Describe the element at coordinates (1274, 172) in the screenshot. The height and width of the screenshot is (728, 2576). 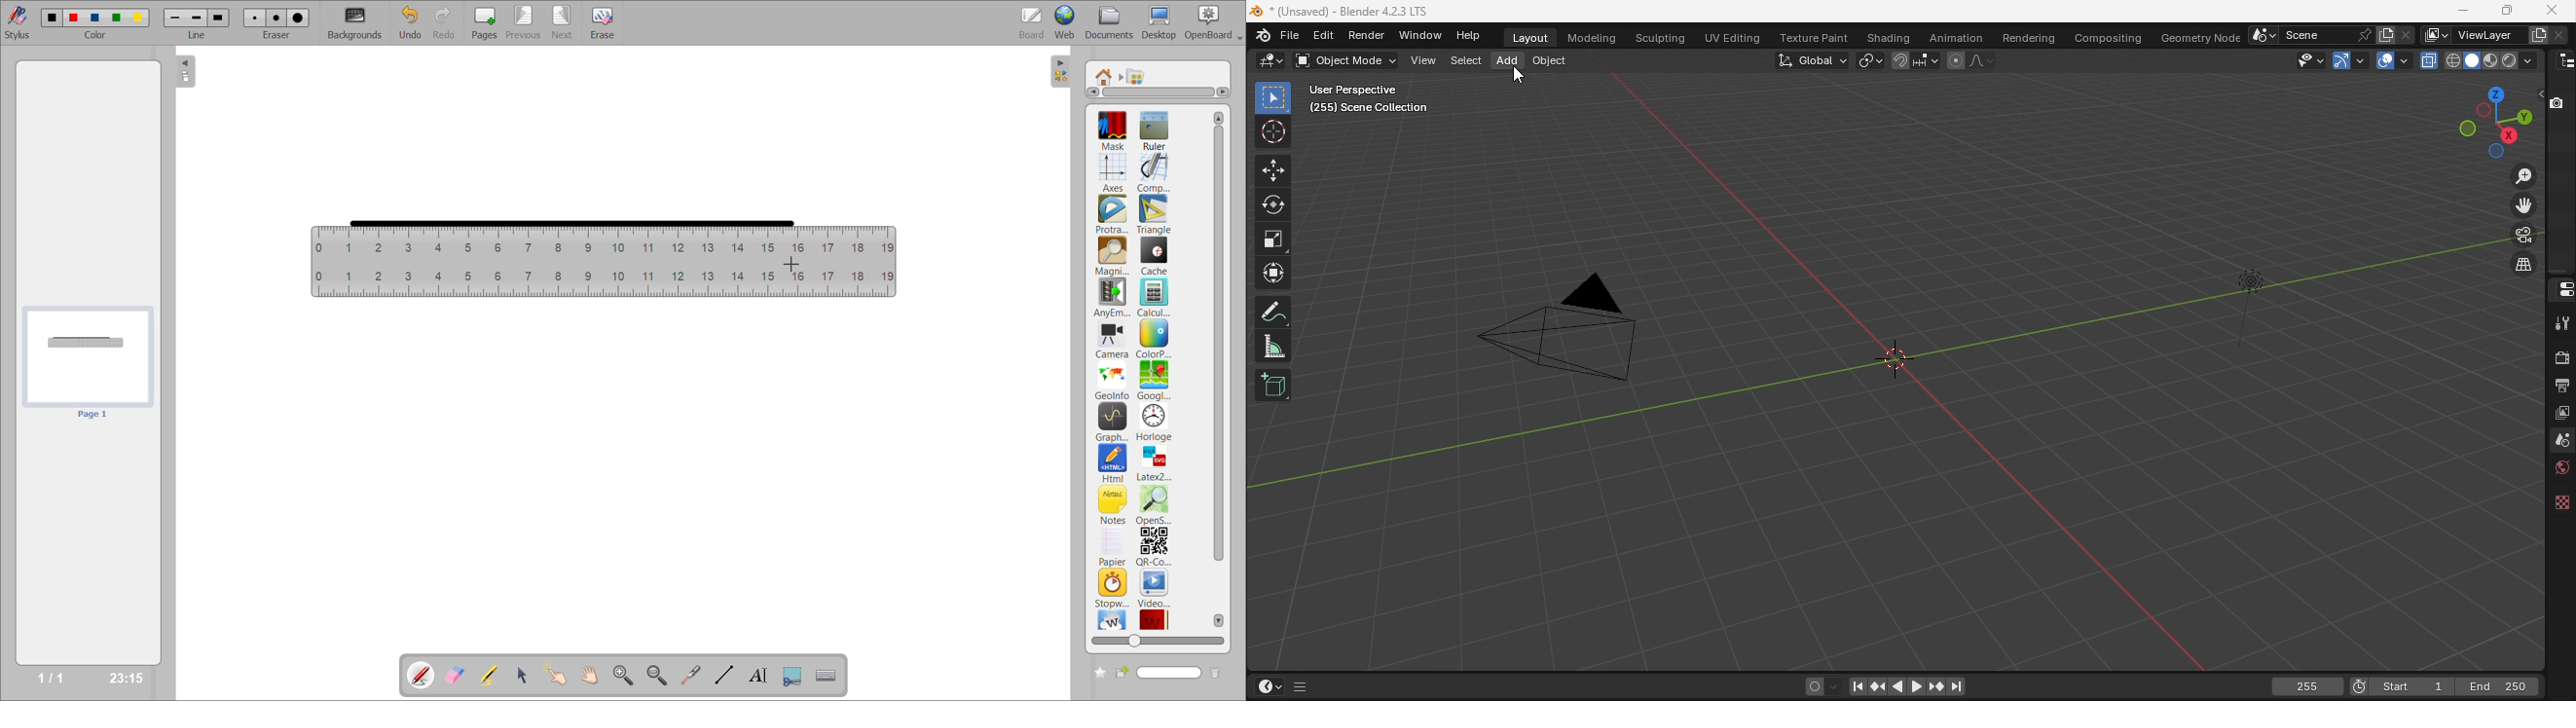
I see `Move` at that location.